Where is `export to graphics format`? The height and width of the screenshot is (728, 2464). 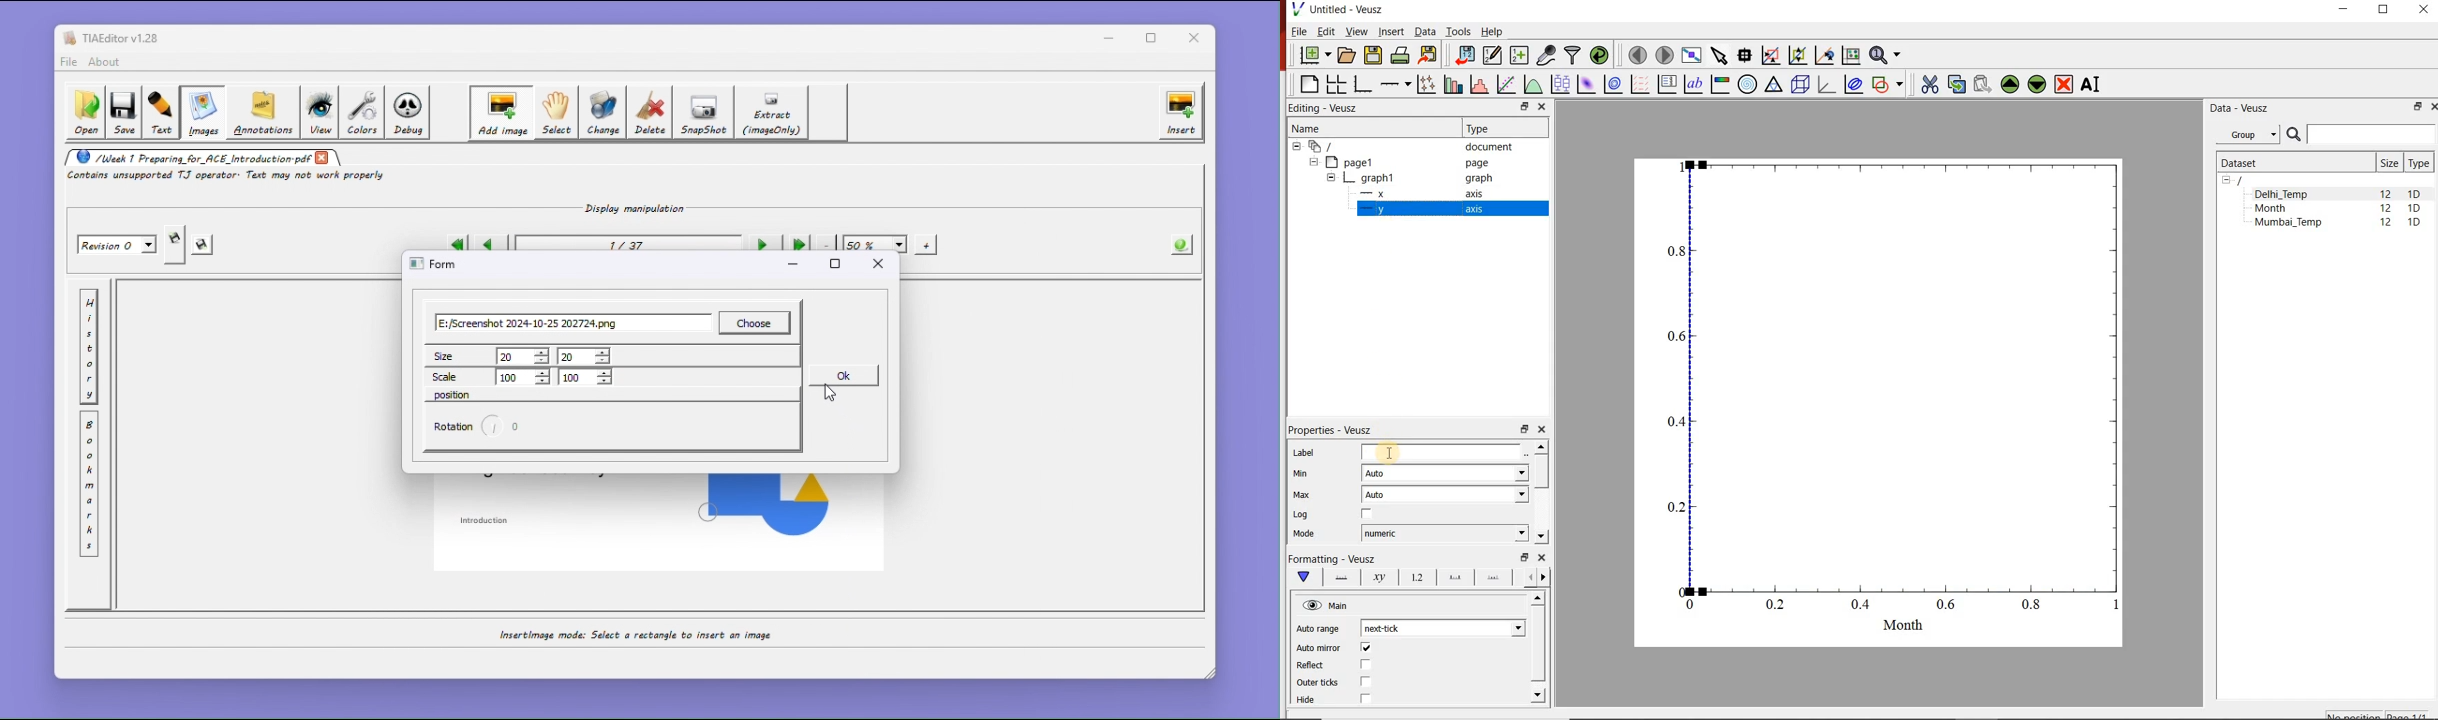 export to graphics format is located at coordinates (1429, 55).